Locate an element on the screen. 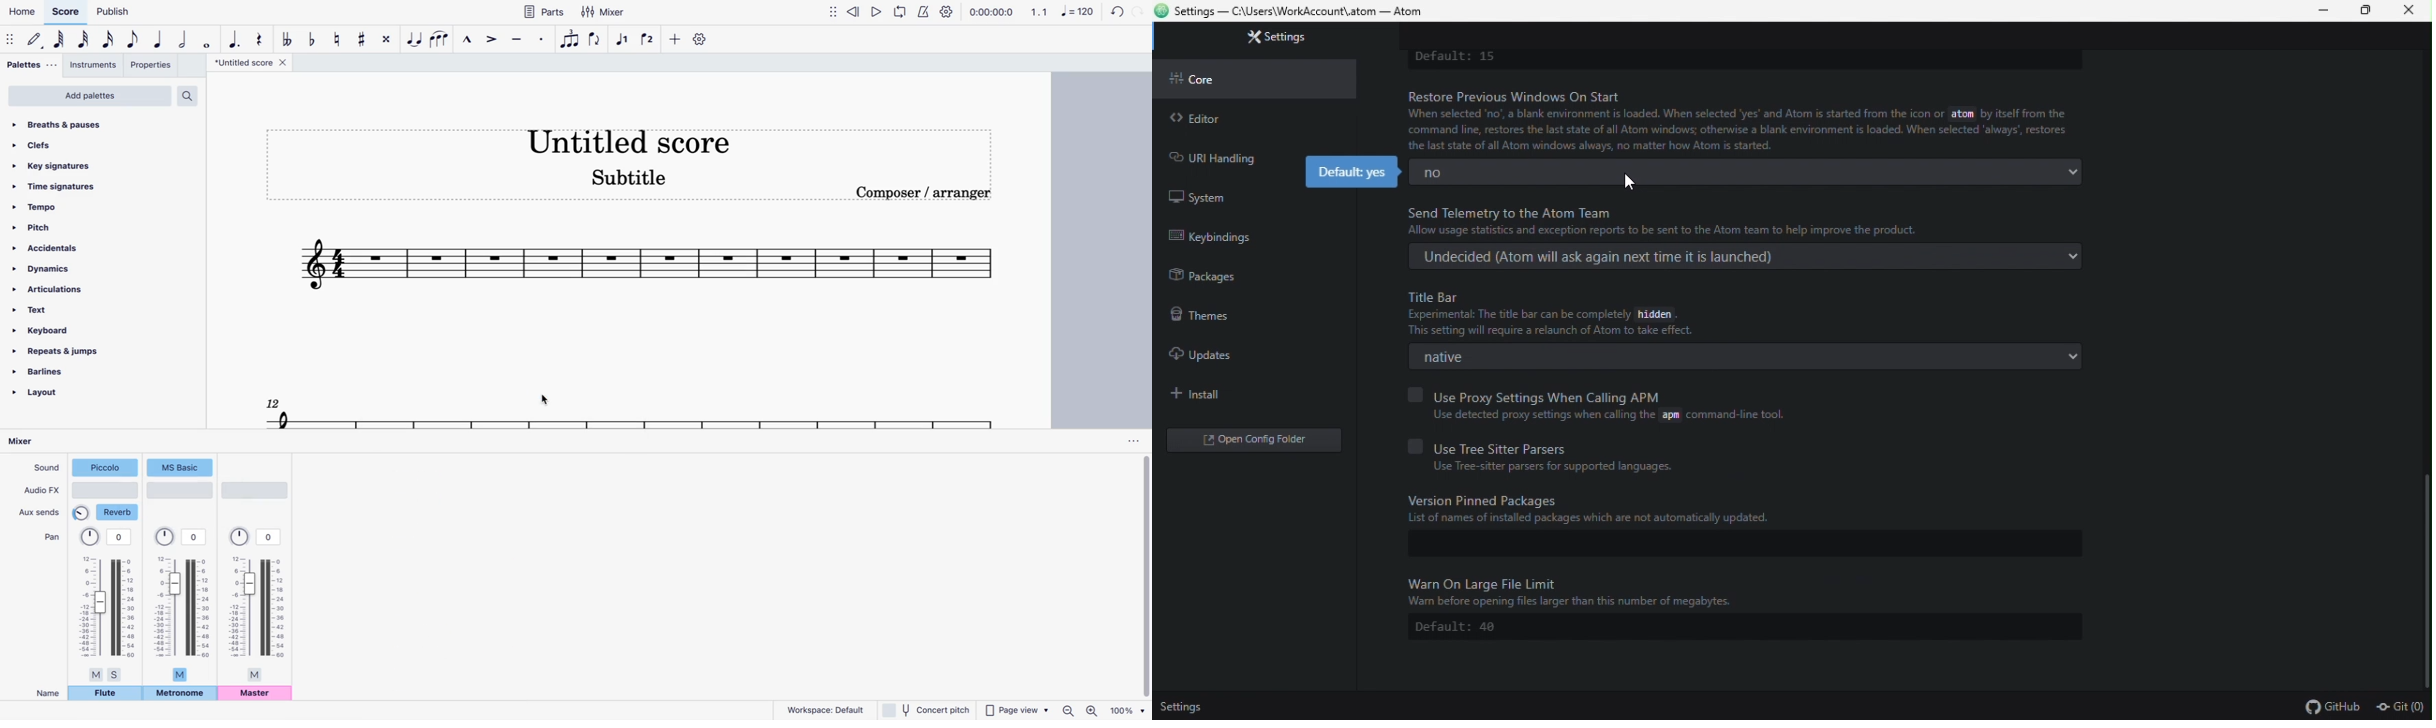 Image resolution: width=2436 pixels, height=728 pixels. options is located at coordinates (1132, 441).